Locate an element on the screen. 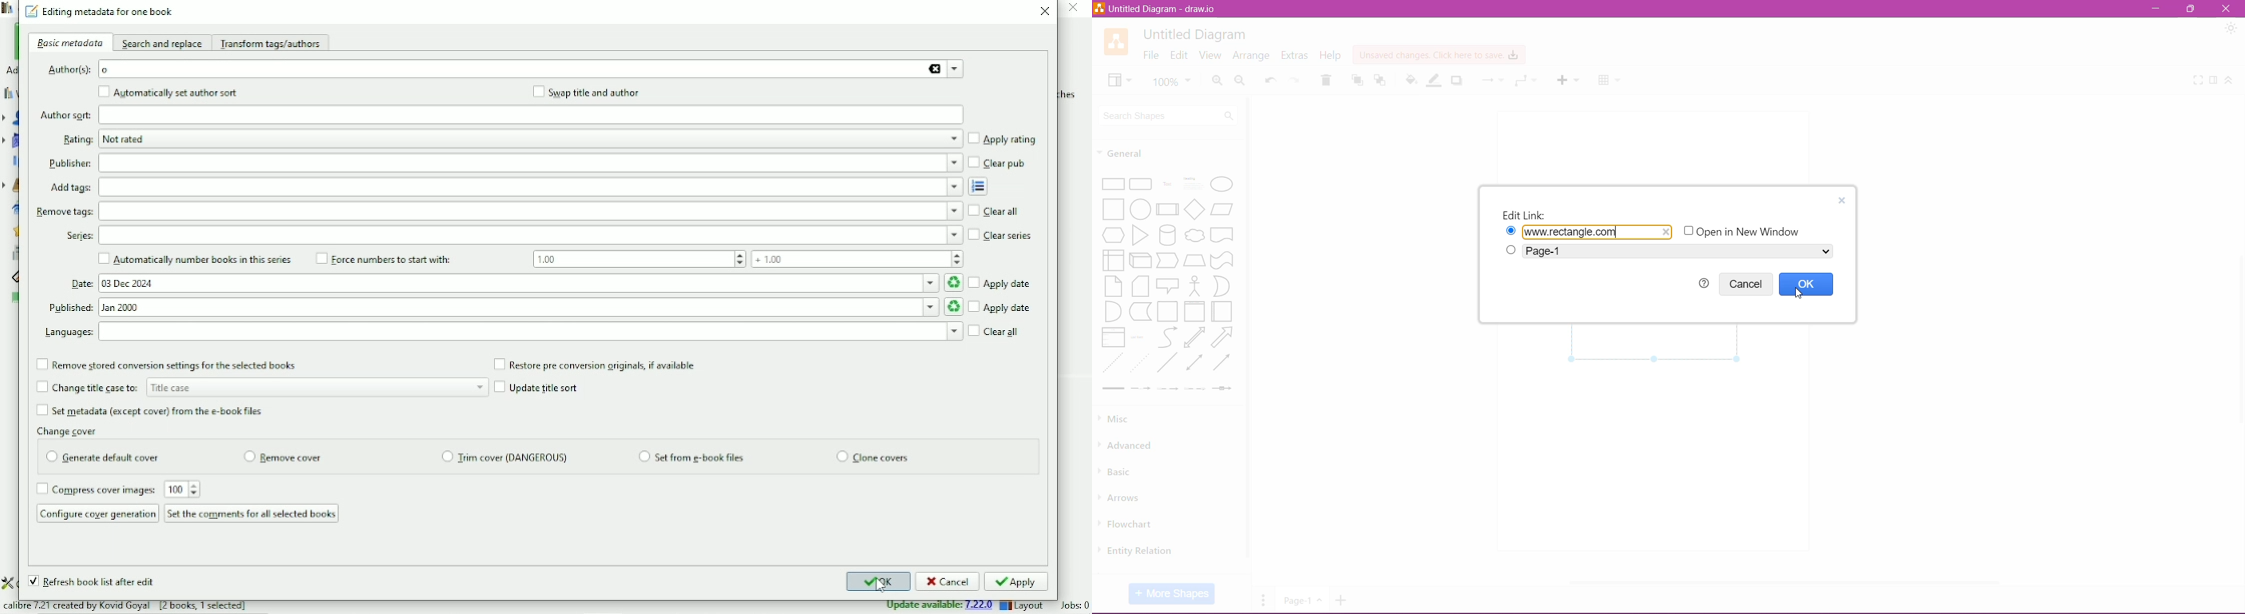 The image size is (2268, 616). Click to enable and Type the required Hyperlink for the shape is located at coordinates (1588, 231).